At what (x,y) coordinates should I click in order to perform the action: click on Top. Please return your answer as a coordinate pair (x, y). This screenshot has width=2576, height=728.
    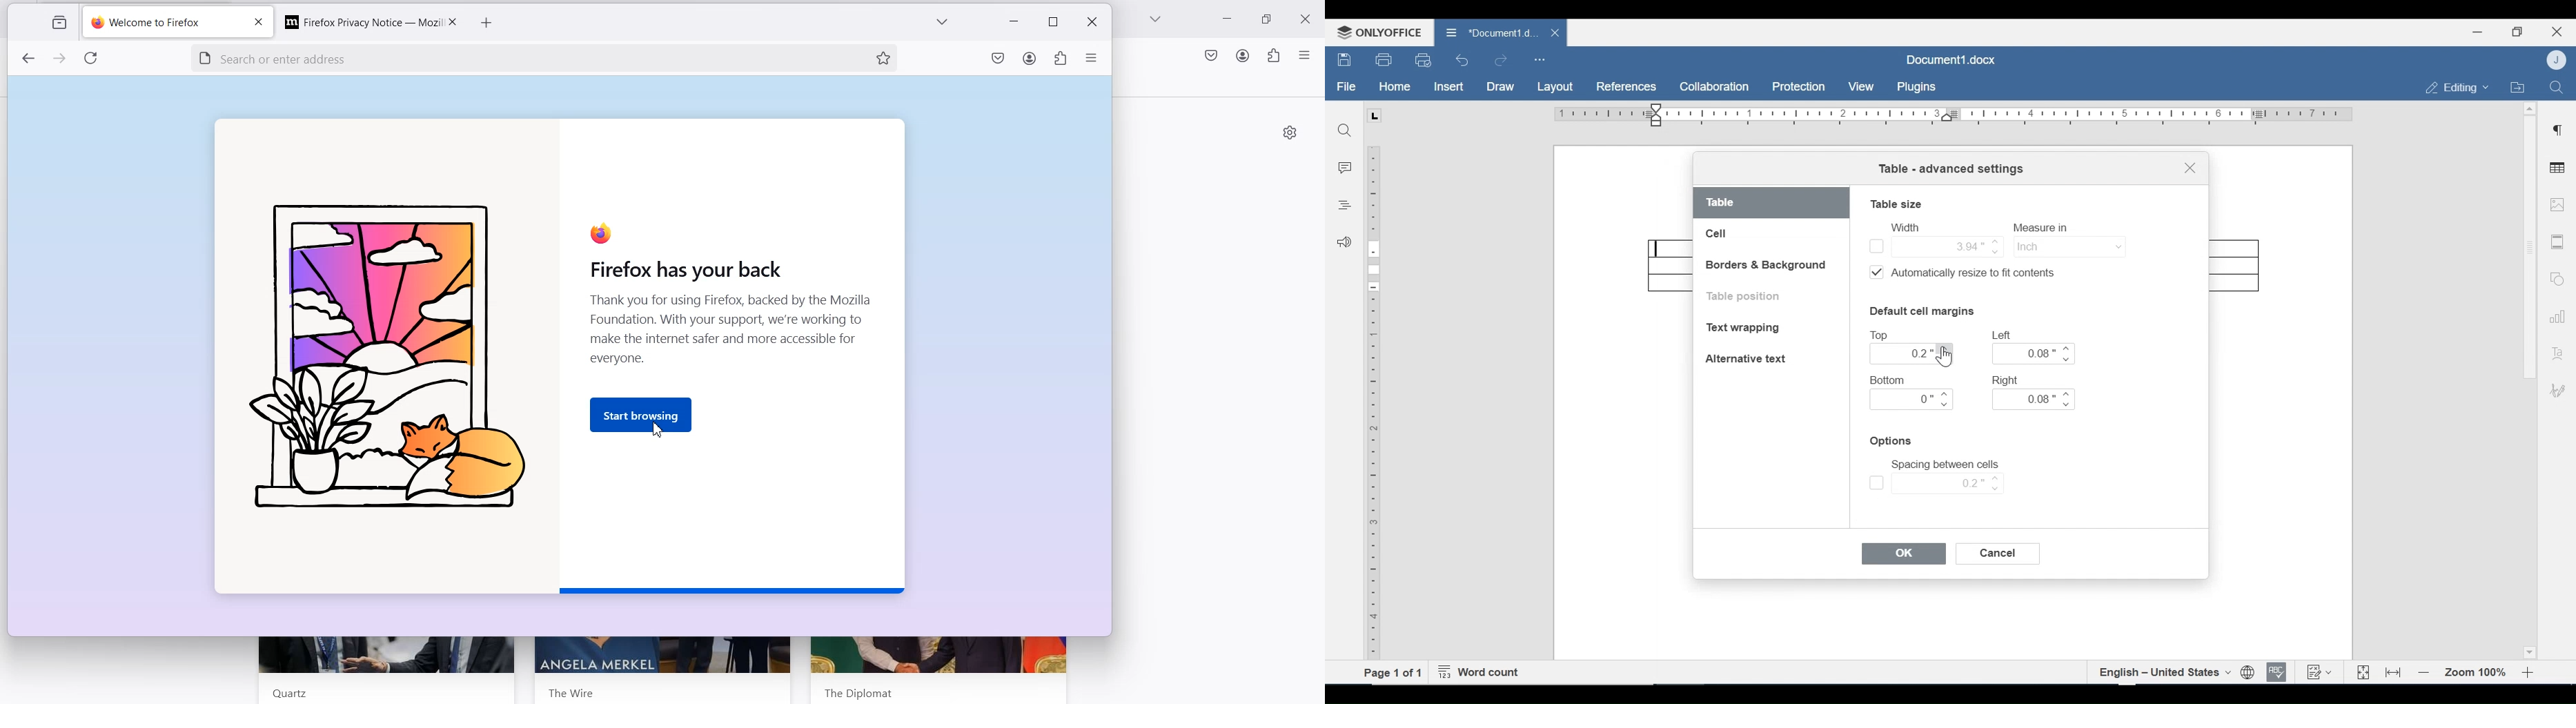
    Looking at the image, I should click on (1882, 336).